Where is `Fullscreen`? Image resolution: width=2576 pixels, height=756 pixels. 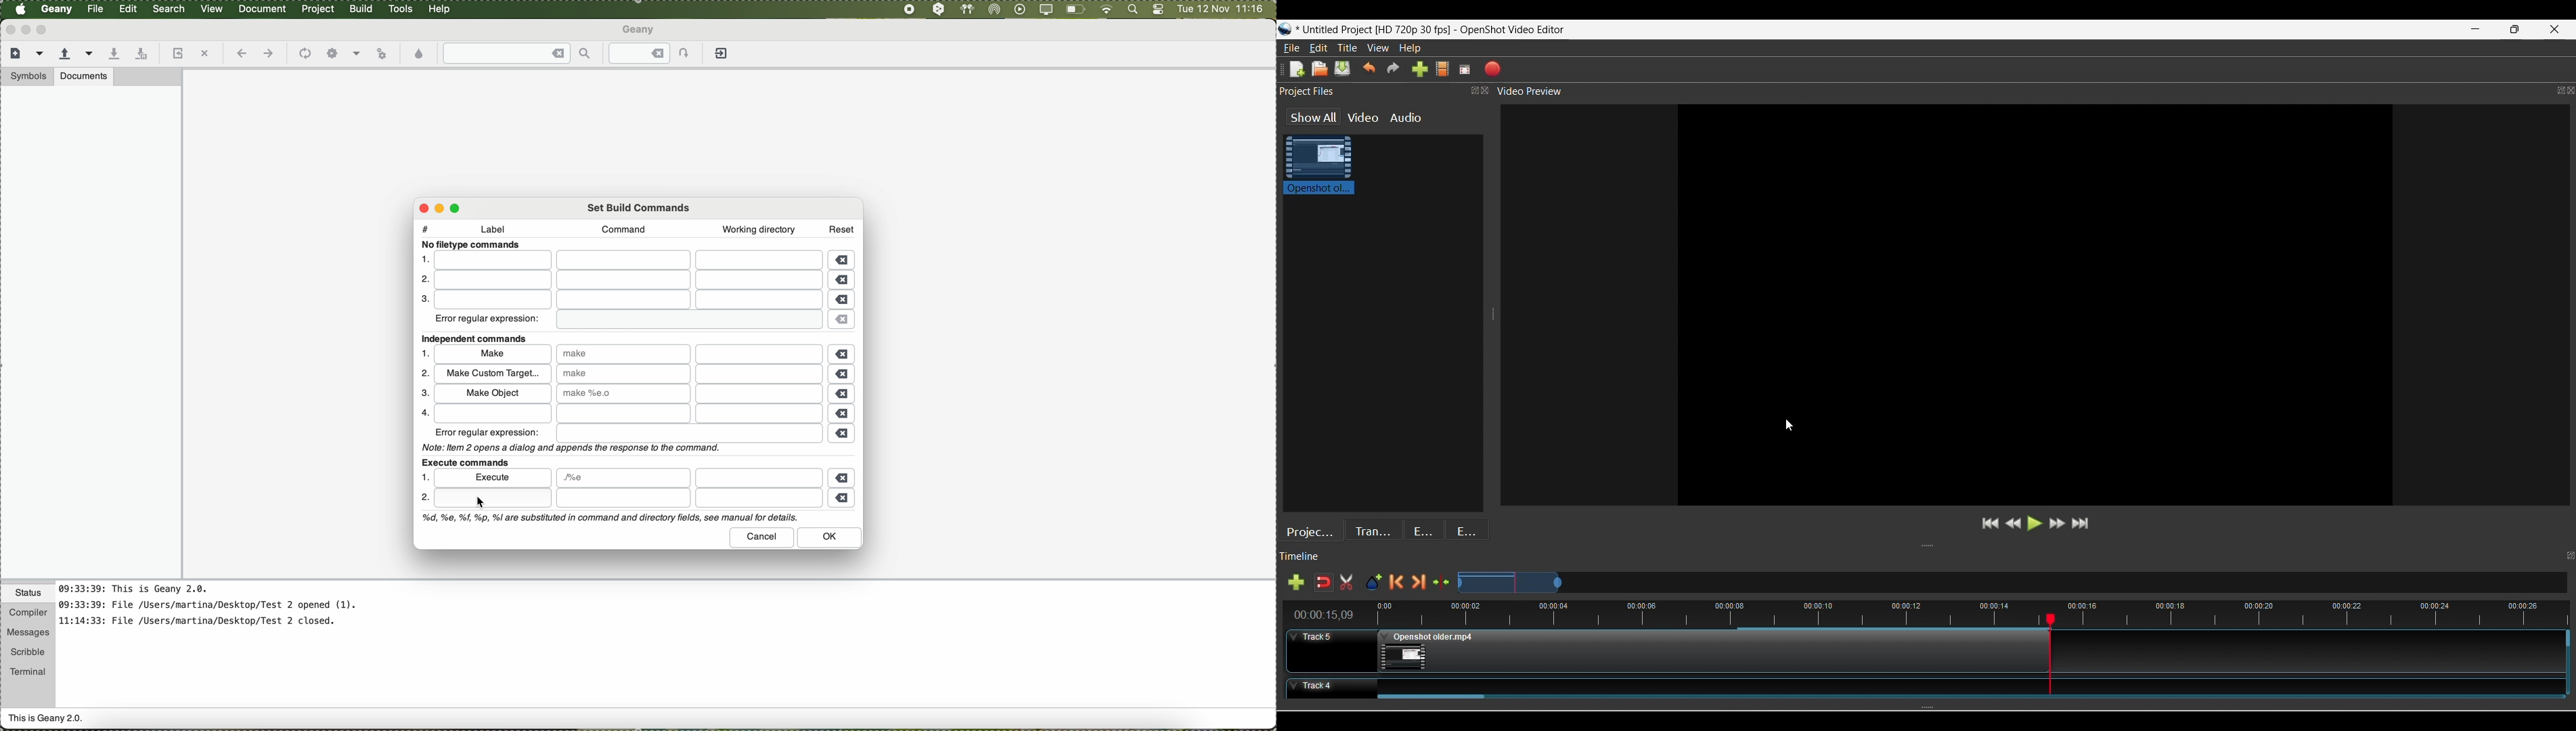 Fullscreen is located at coordinates (1464, 69).